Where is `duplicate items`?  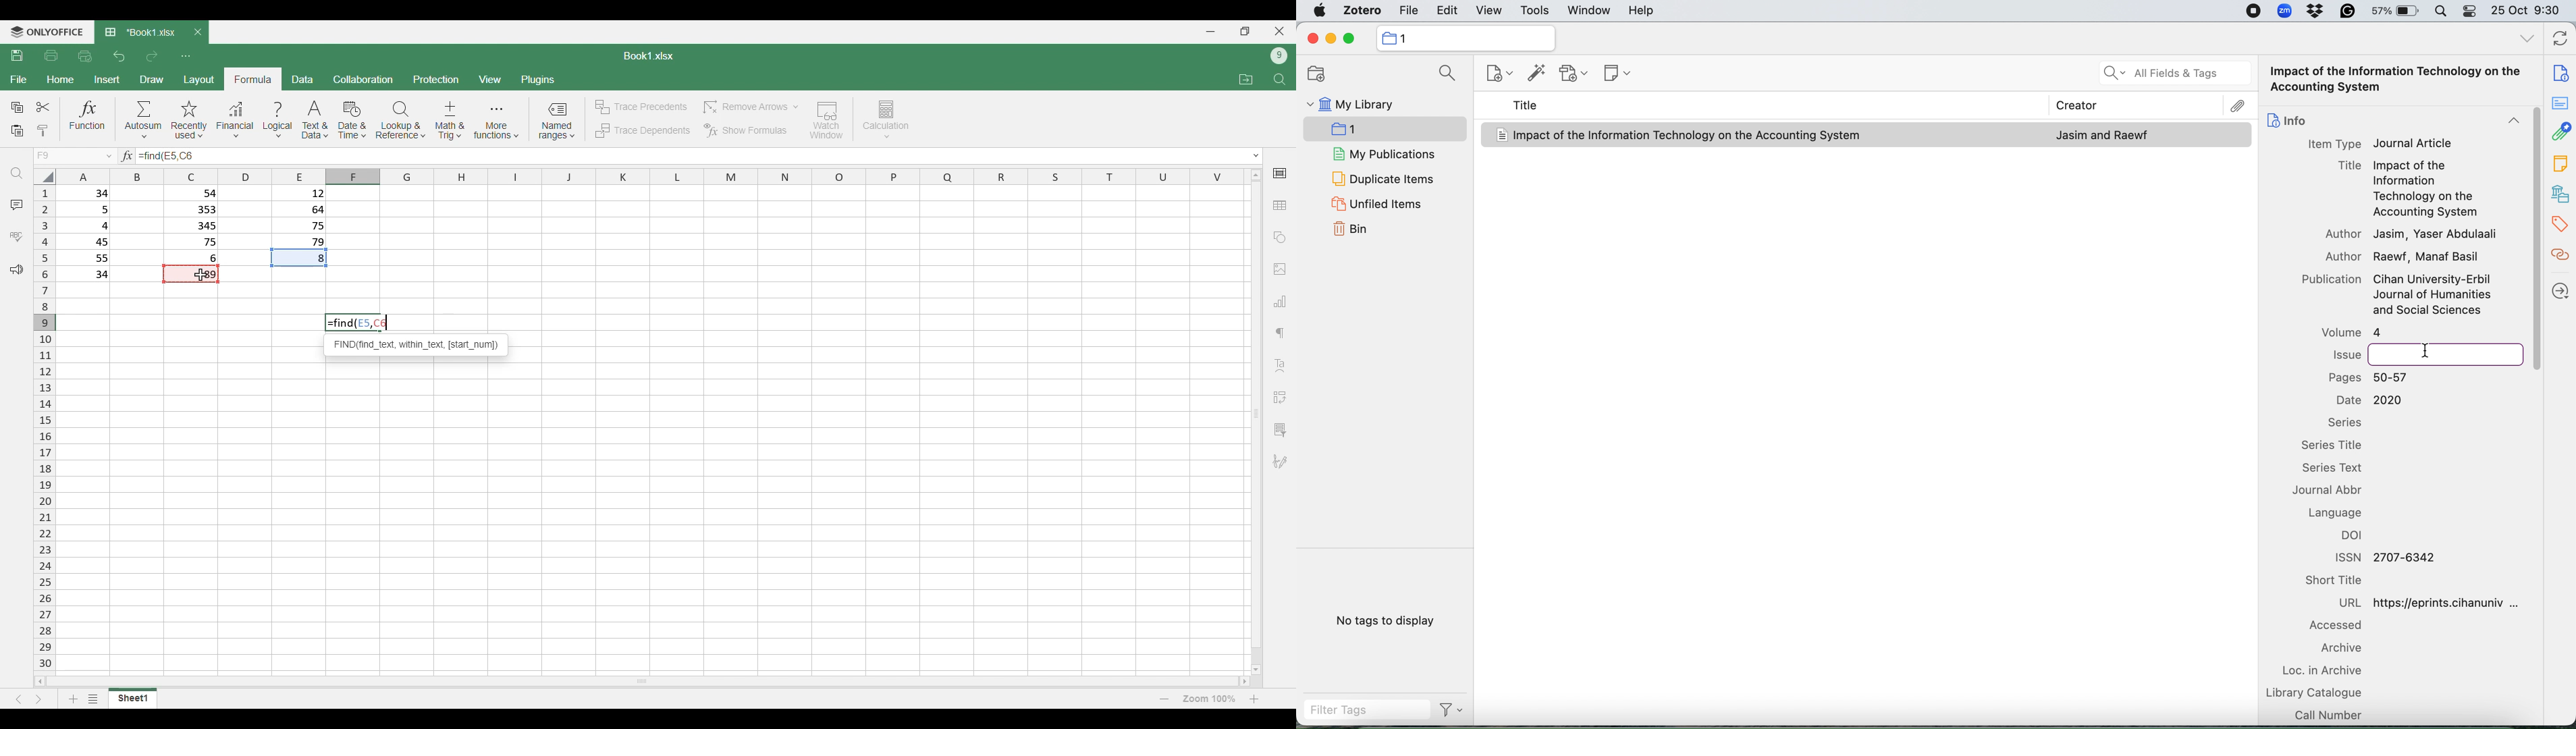
duplicate items is located at coordinates (1383, 176).